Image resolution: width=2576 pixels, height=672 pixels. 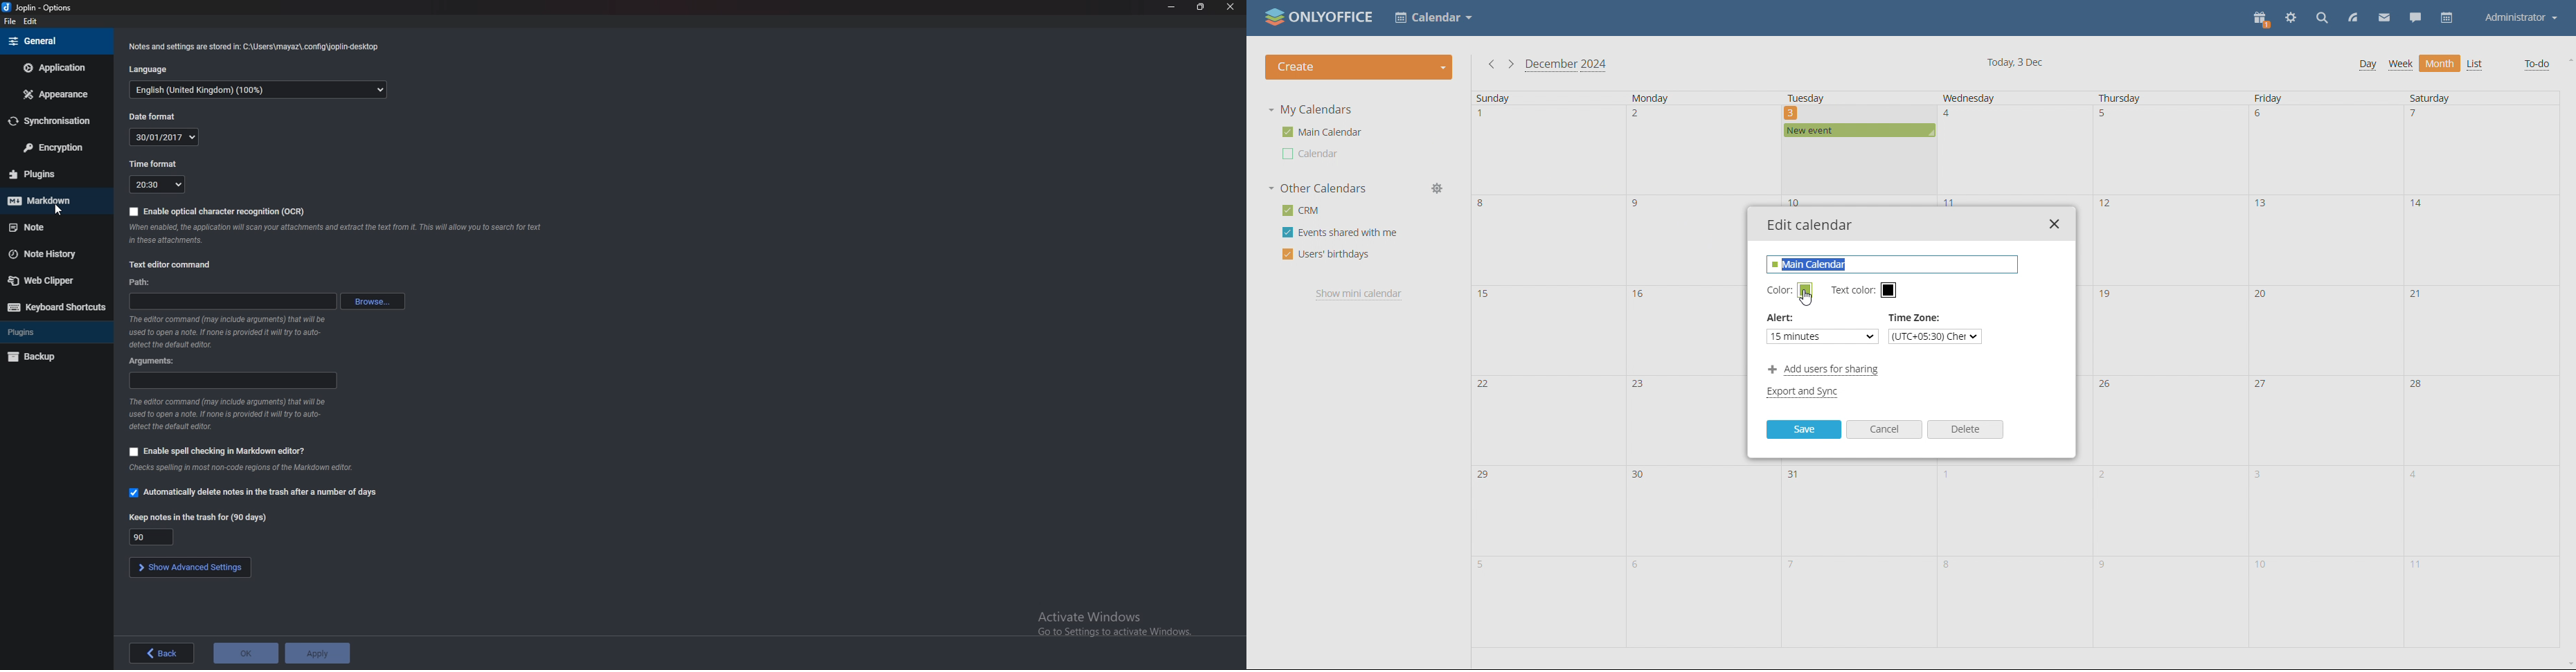 I want to click on options, so click(x=38, y=6).